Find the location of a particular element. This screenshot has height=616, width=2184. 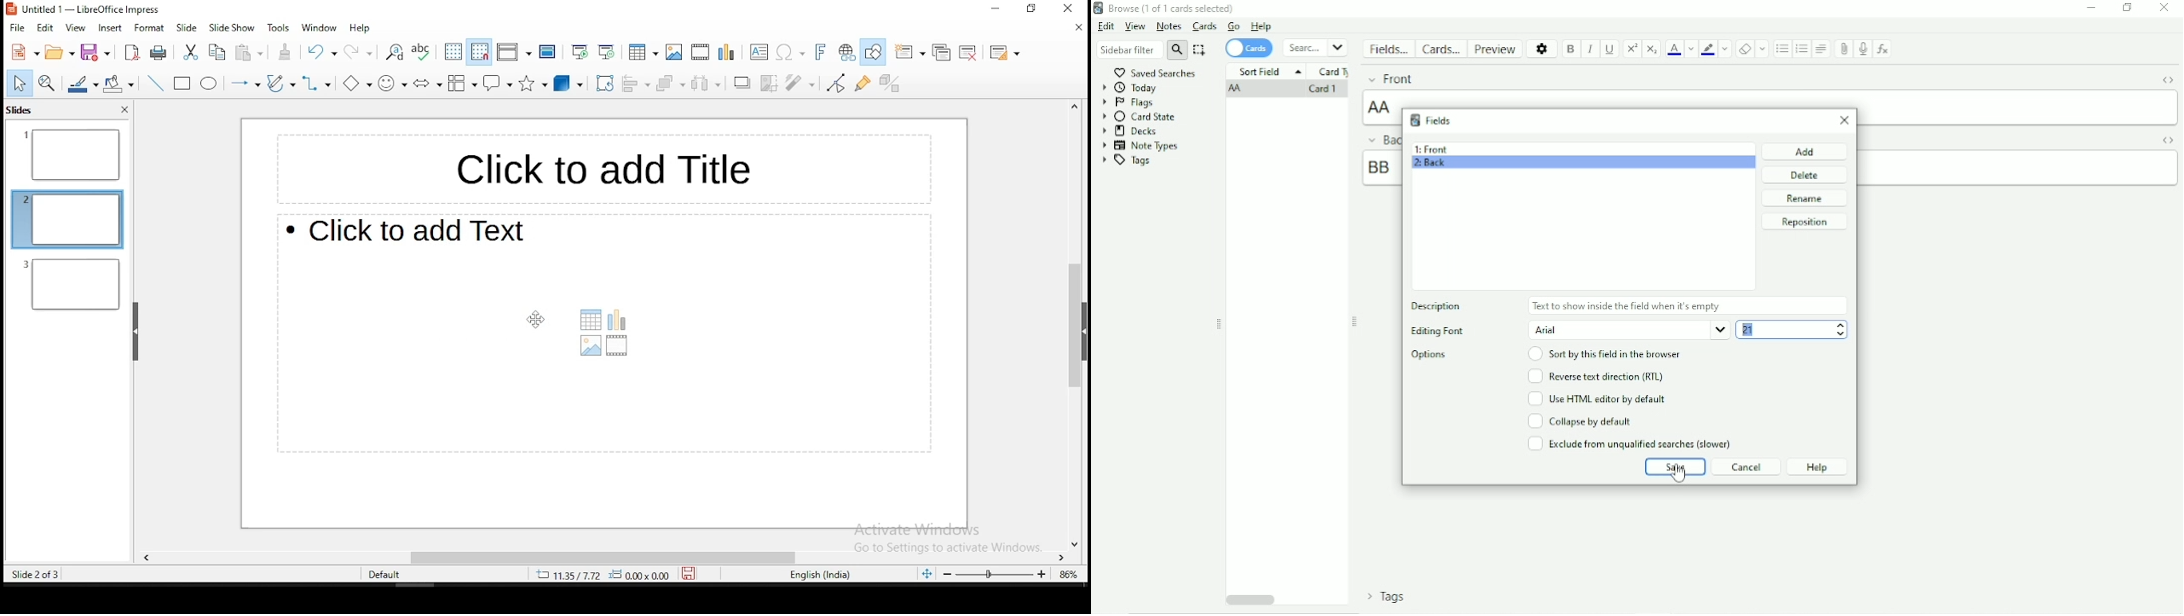

 slide layout is located at coordinates (1005, 53).